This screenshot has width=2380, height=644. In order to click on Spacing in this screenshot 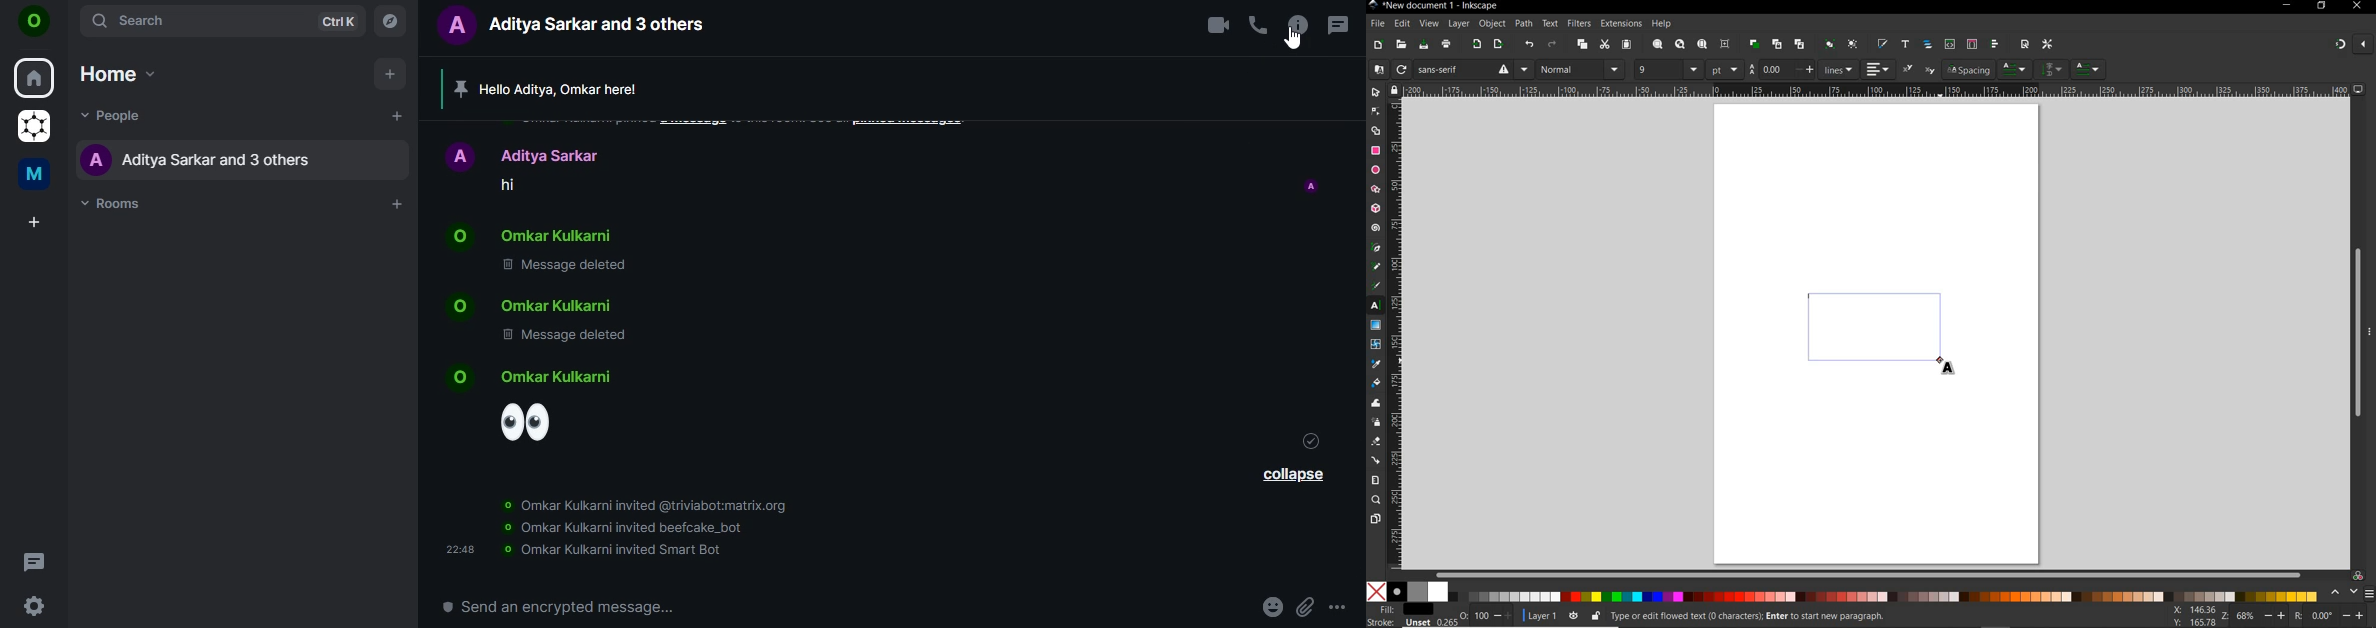, I will do `click(1968, 70)`.